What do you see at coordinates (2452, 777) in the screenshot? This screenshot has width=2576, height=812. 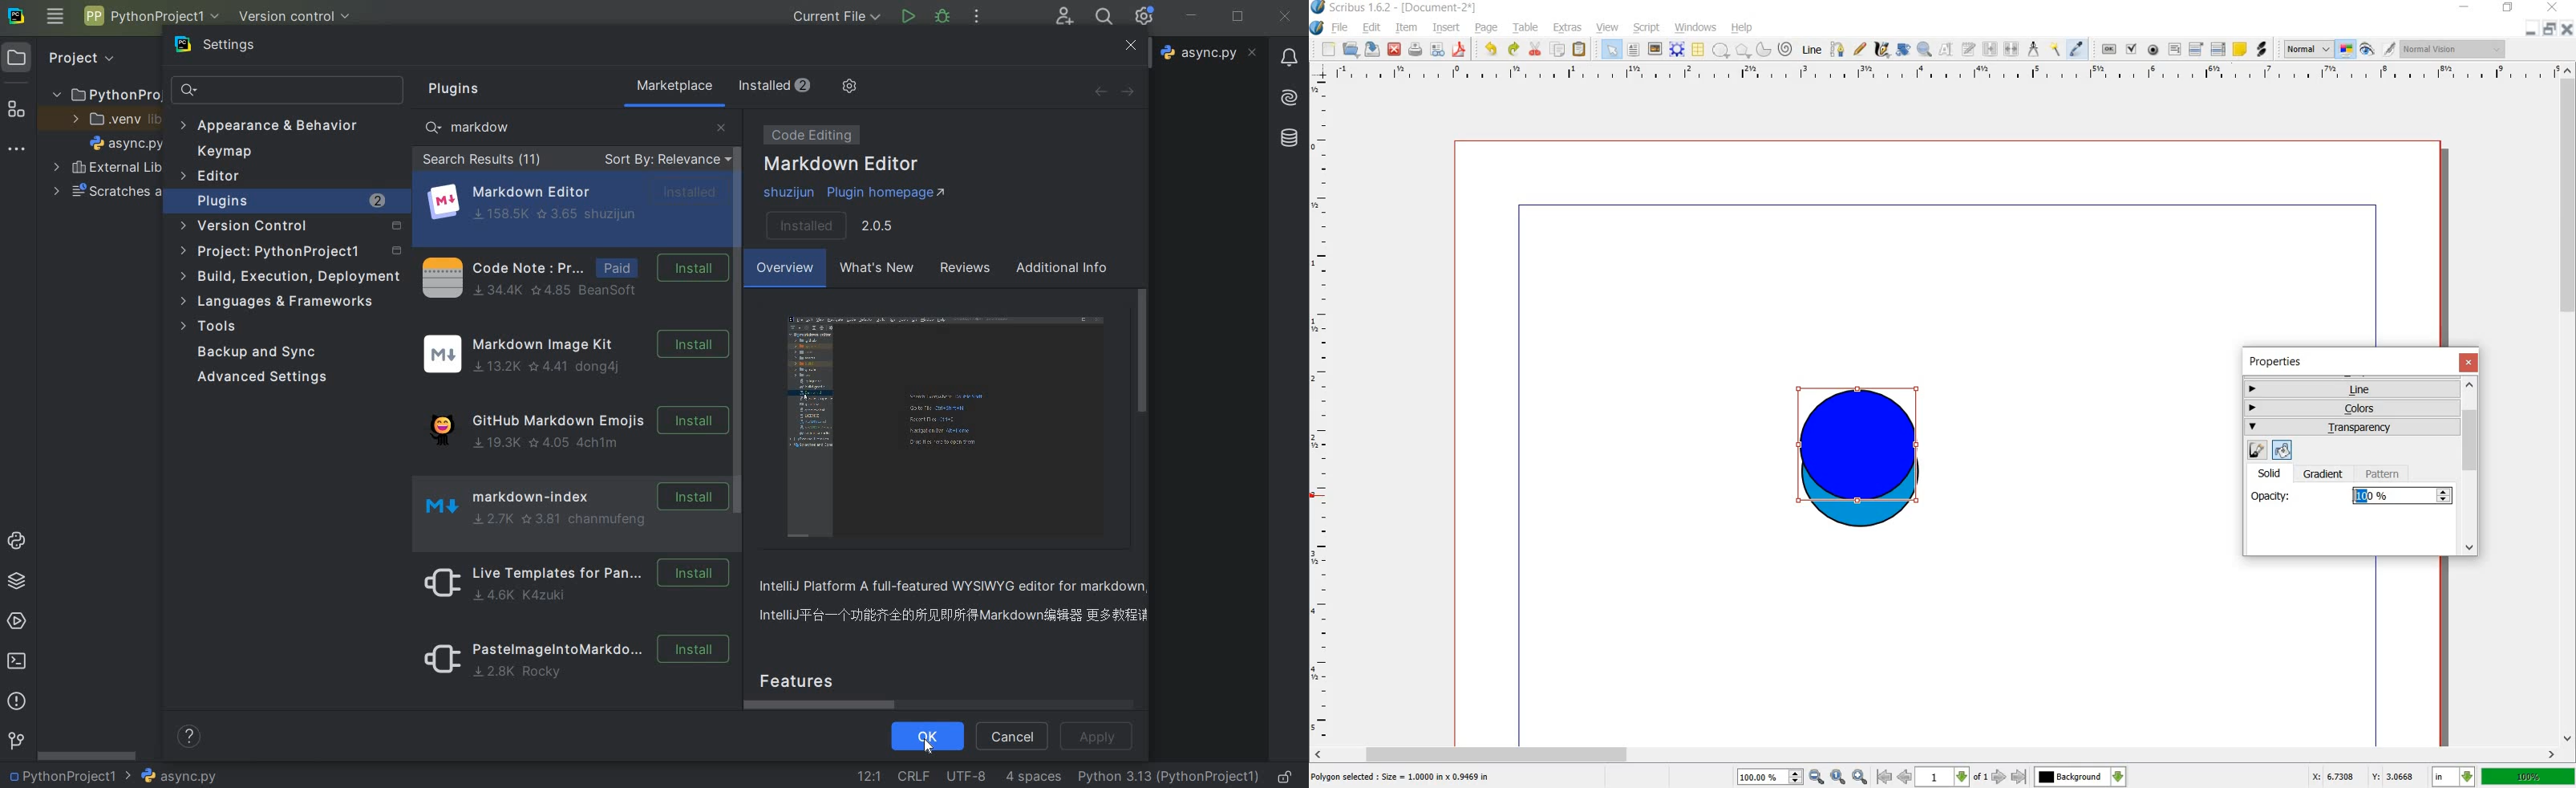 I see `in` at bounding box center [2452, 777].